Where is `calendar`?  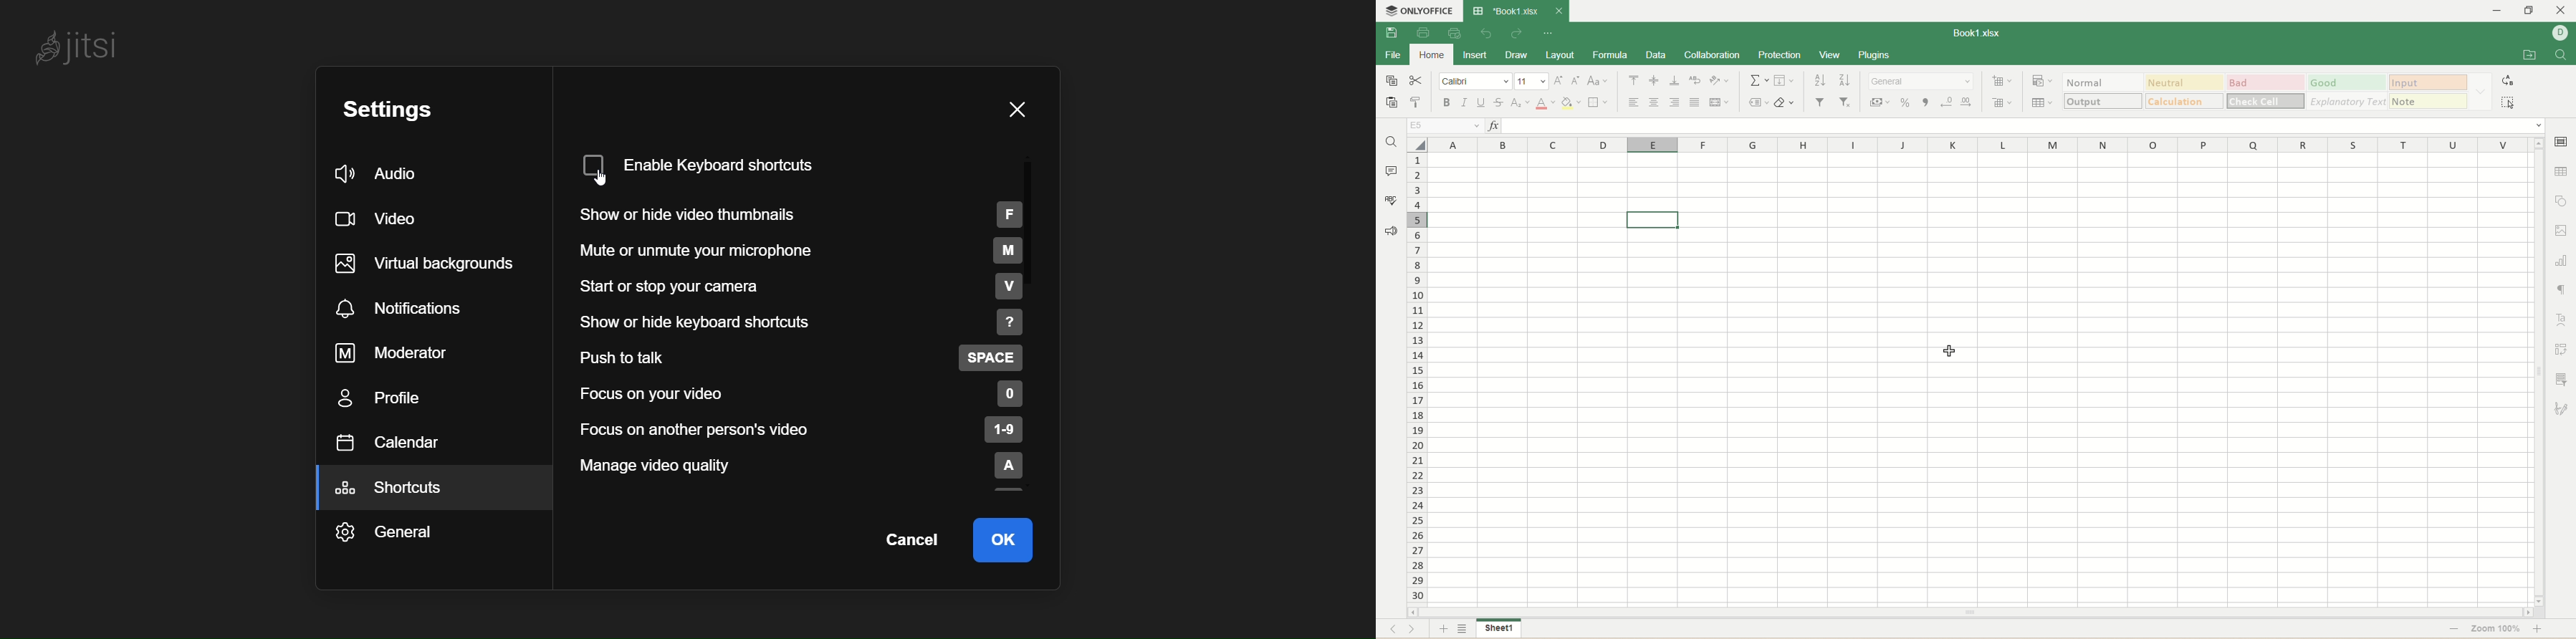
calendar is located at coordinates (408, 443).